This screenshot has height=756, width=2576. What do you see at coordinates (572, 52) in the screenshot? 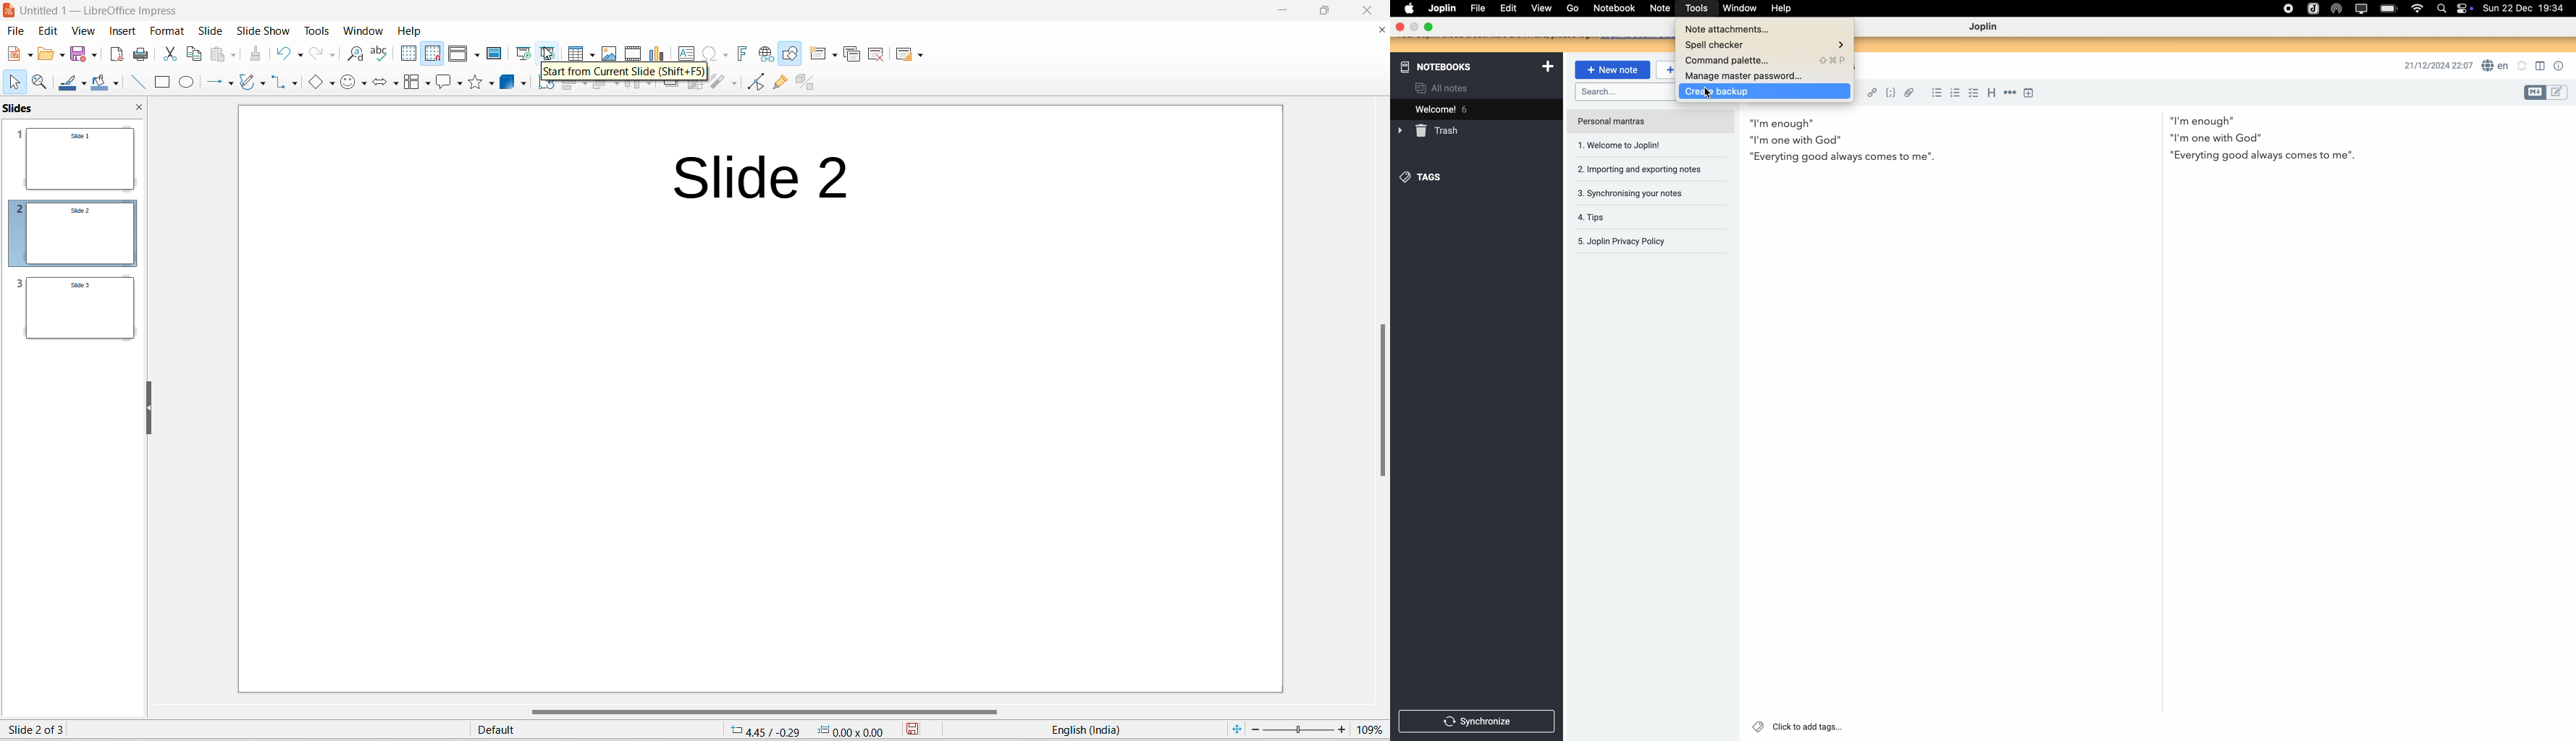
I see `insert table` at bounding box center [572, 52].